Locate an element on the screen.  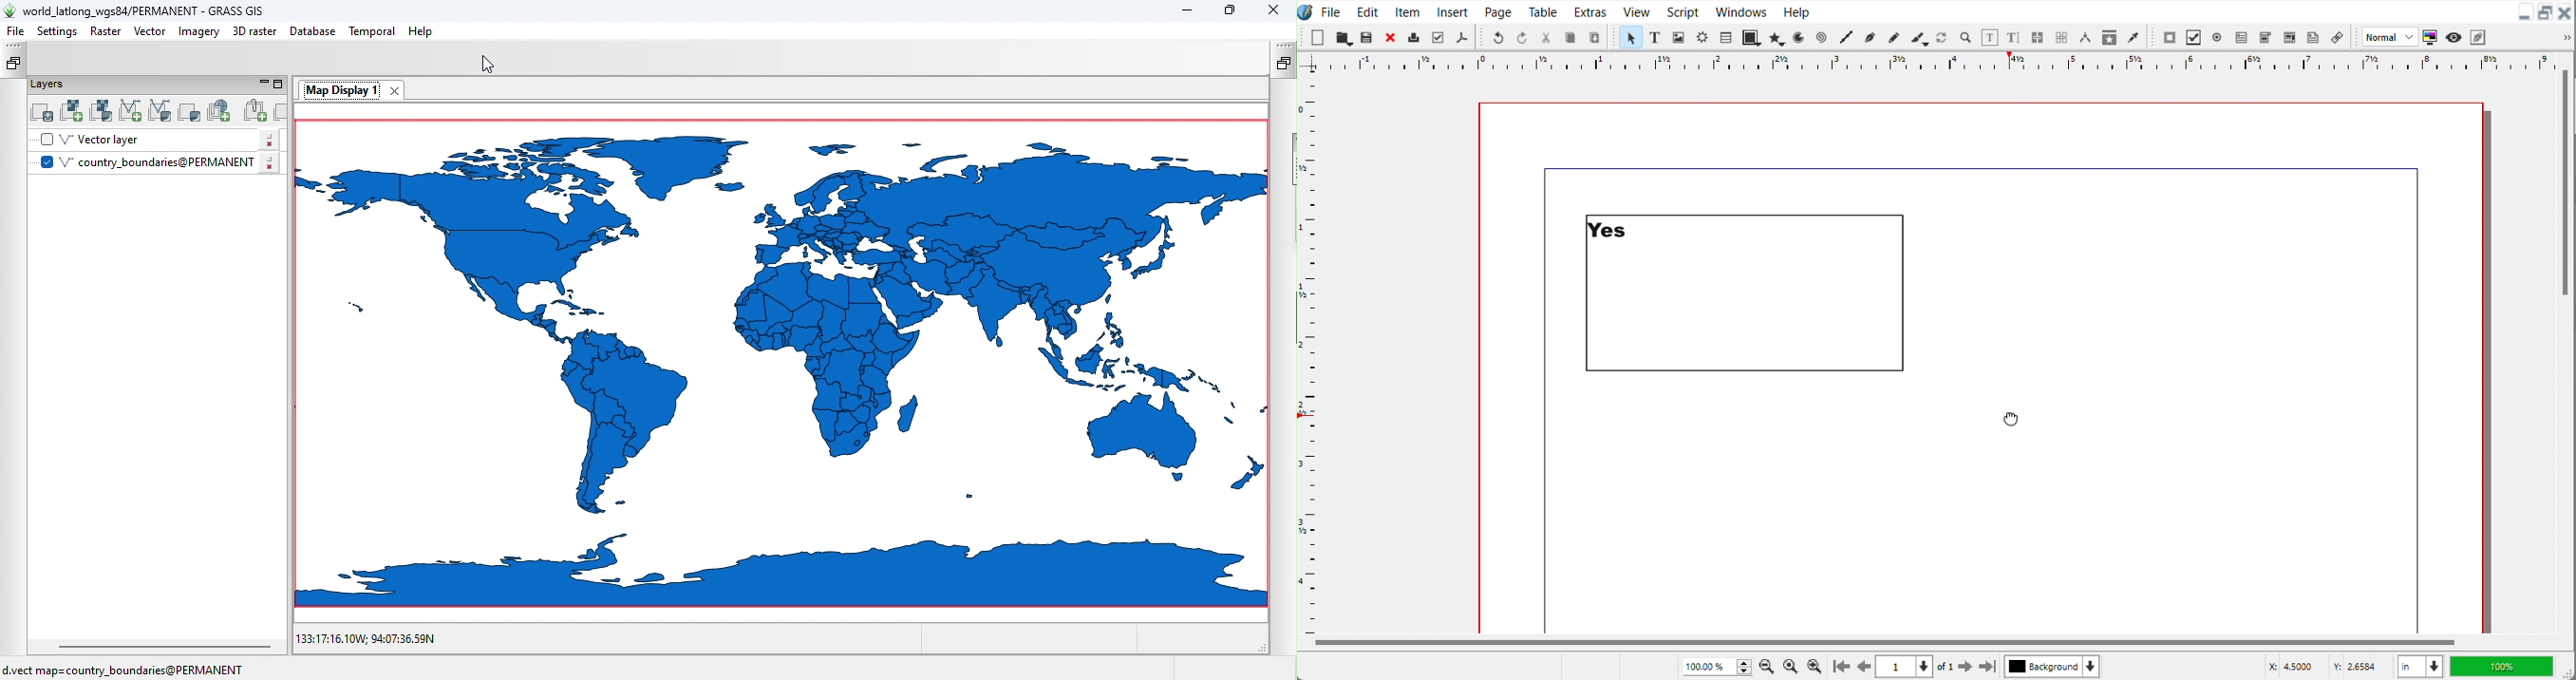
Undo is located at coordinates (1498, 37).